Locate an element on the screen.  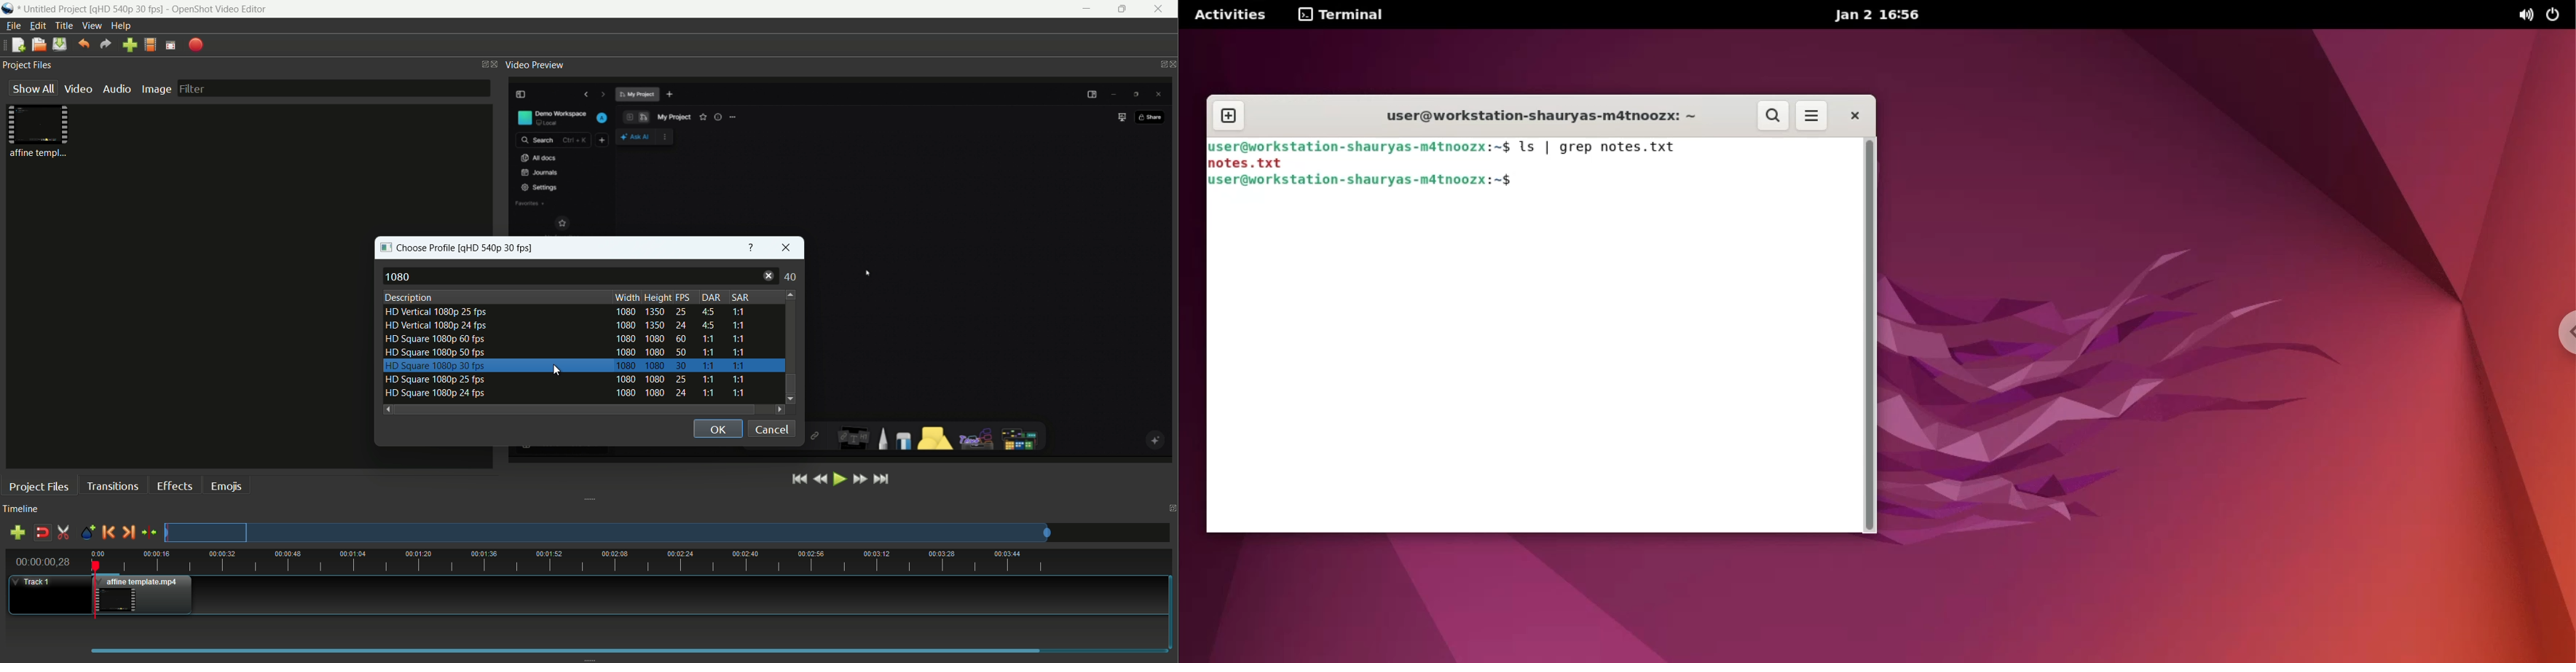
description is located at coordinates (409, 298).